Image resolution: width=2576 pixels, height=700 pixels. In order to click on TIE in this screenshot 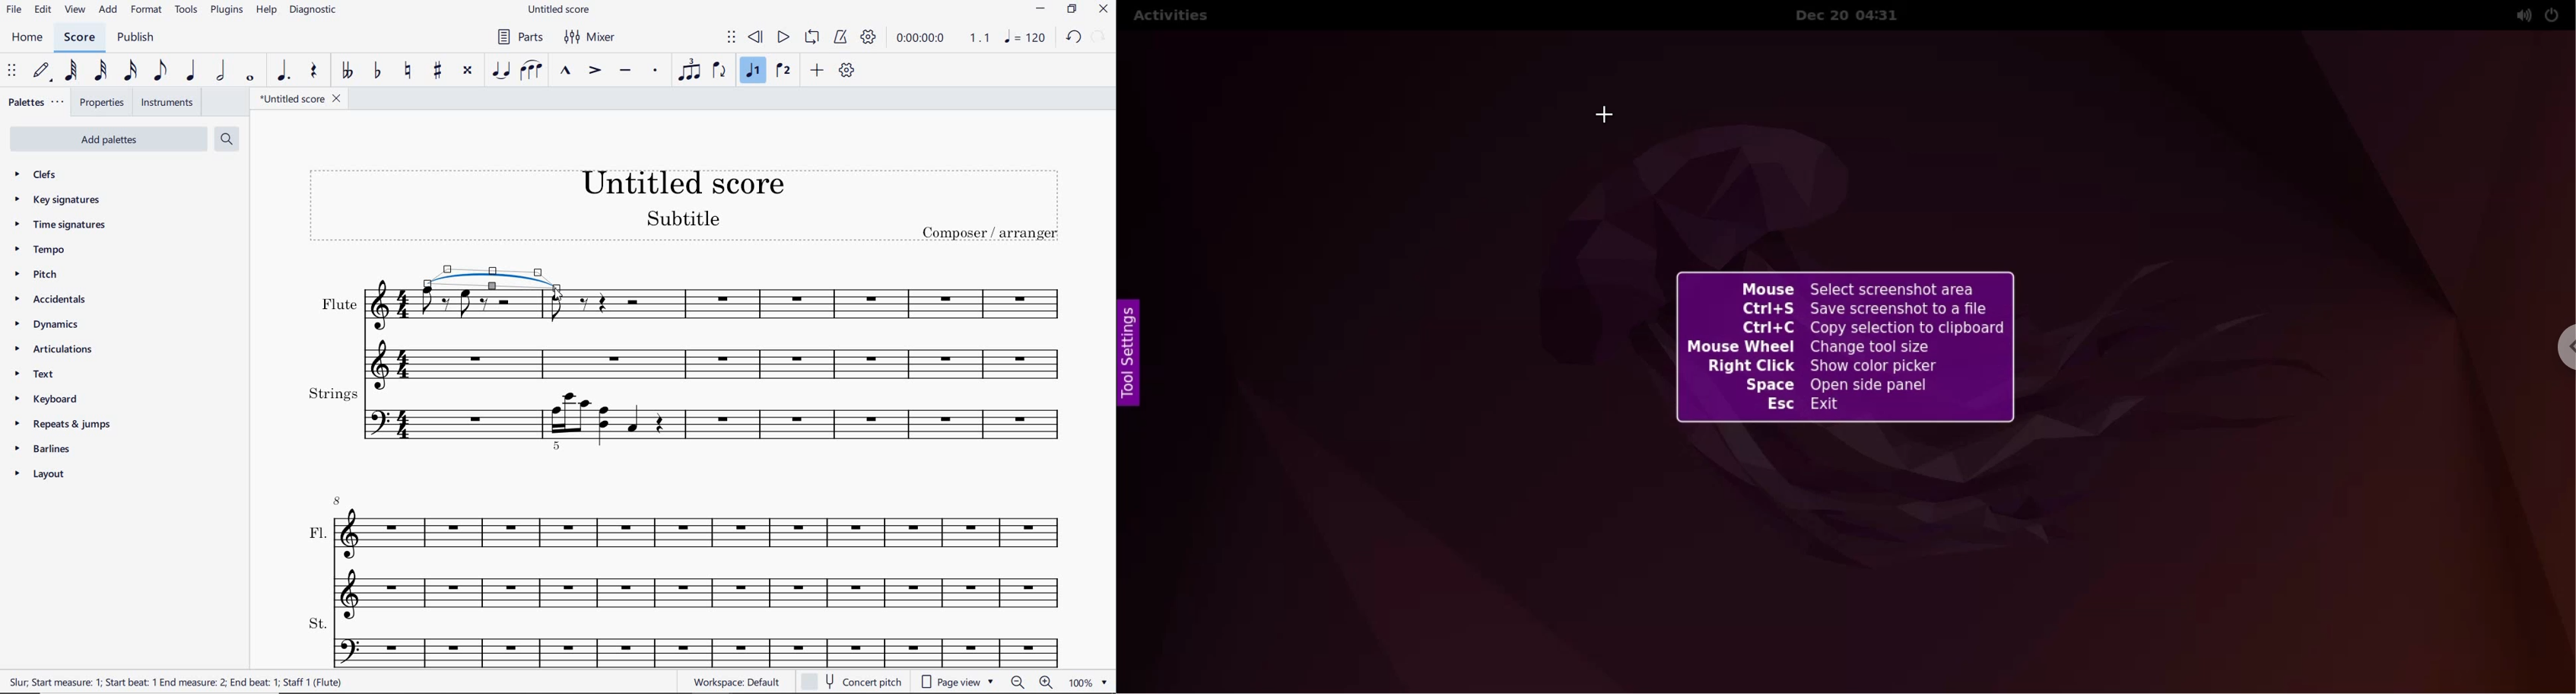, I will do `click(494, 280)`.